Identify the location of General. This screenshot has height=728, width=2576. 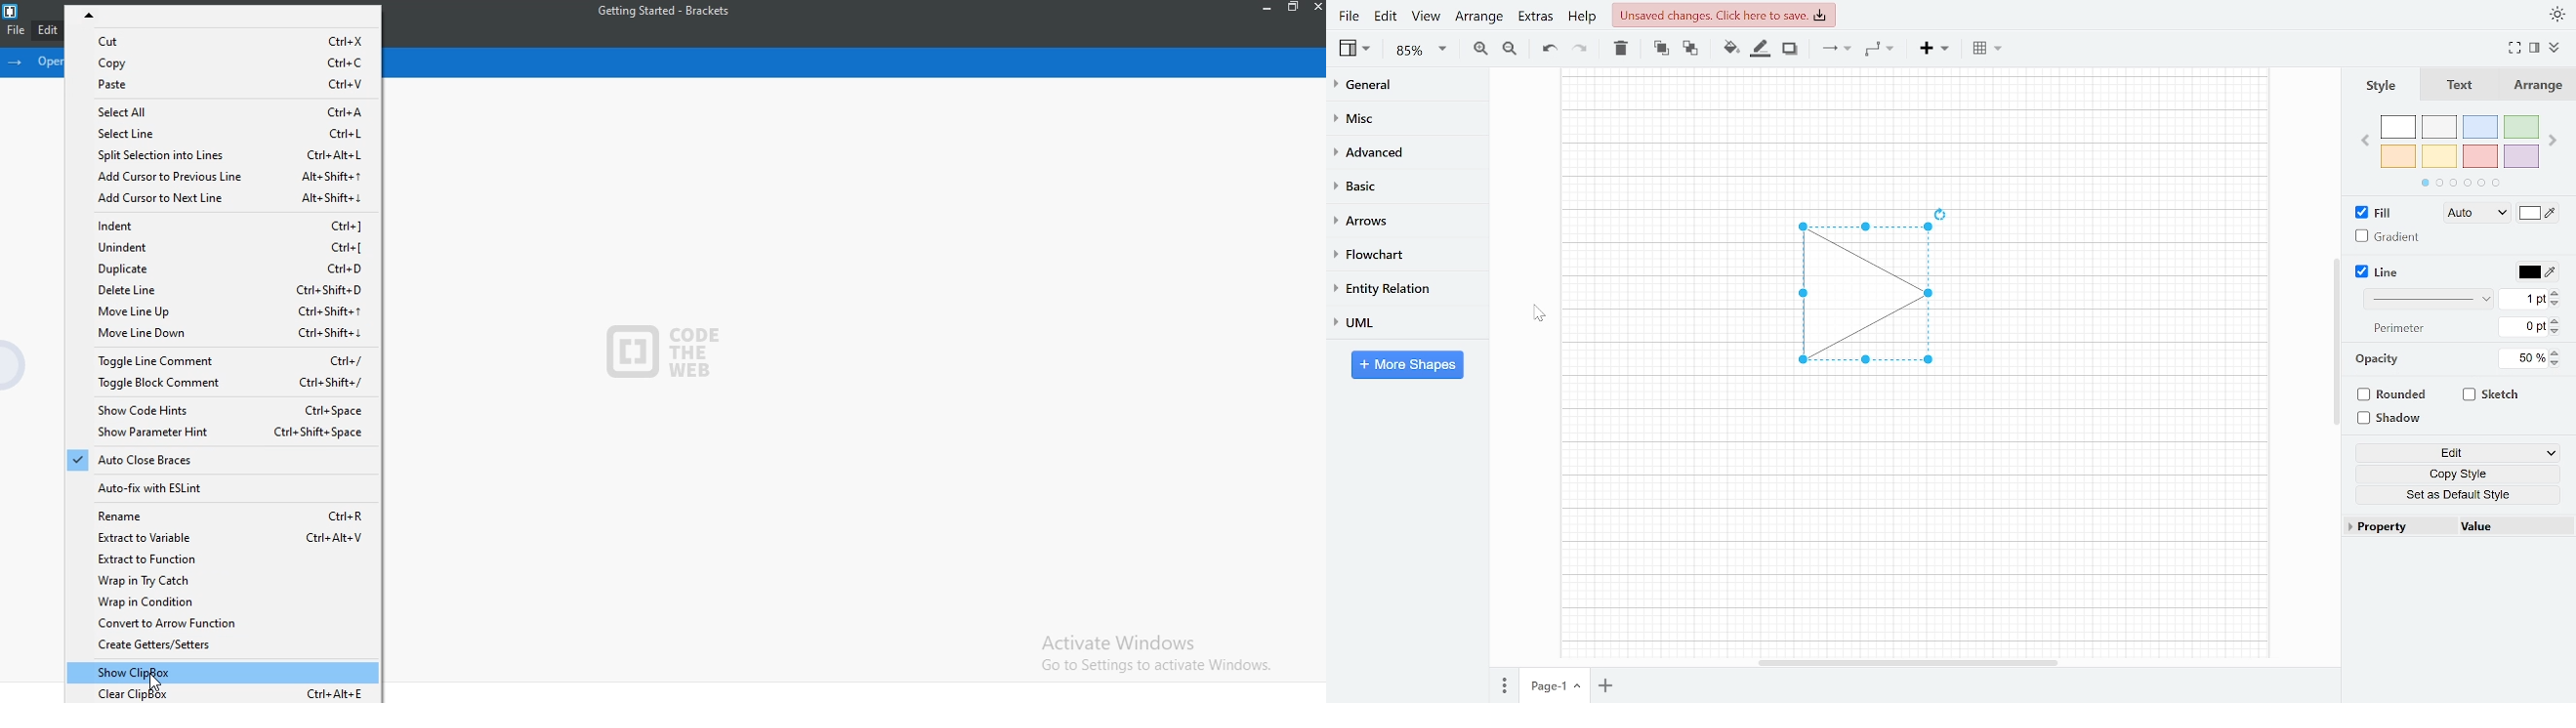
(1400, 87).